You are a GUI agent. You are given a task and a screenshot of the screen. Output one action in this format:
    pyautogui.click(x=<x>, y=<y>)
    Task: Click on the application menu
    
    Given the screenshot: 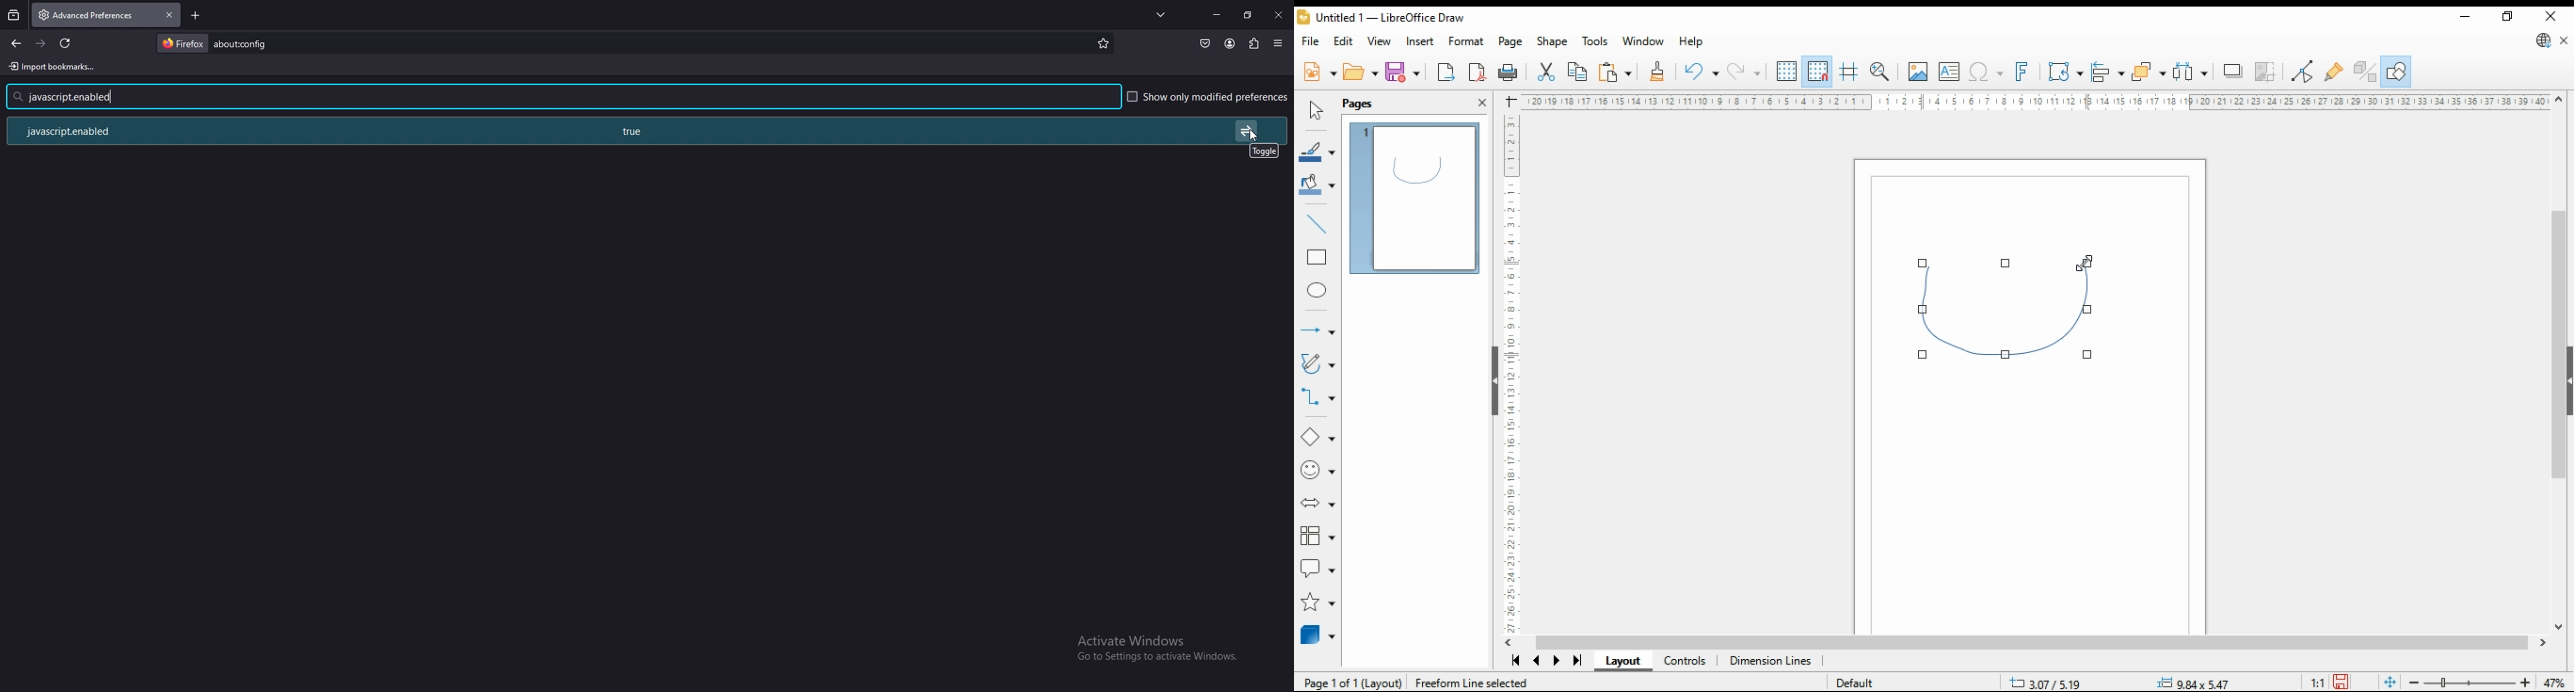 What is the action you would take?
    pyautogui.click(x=1280, y=43)
    